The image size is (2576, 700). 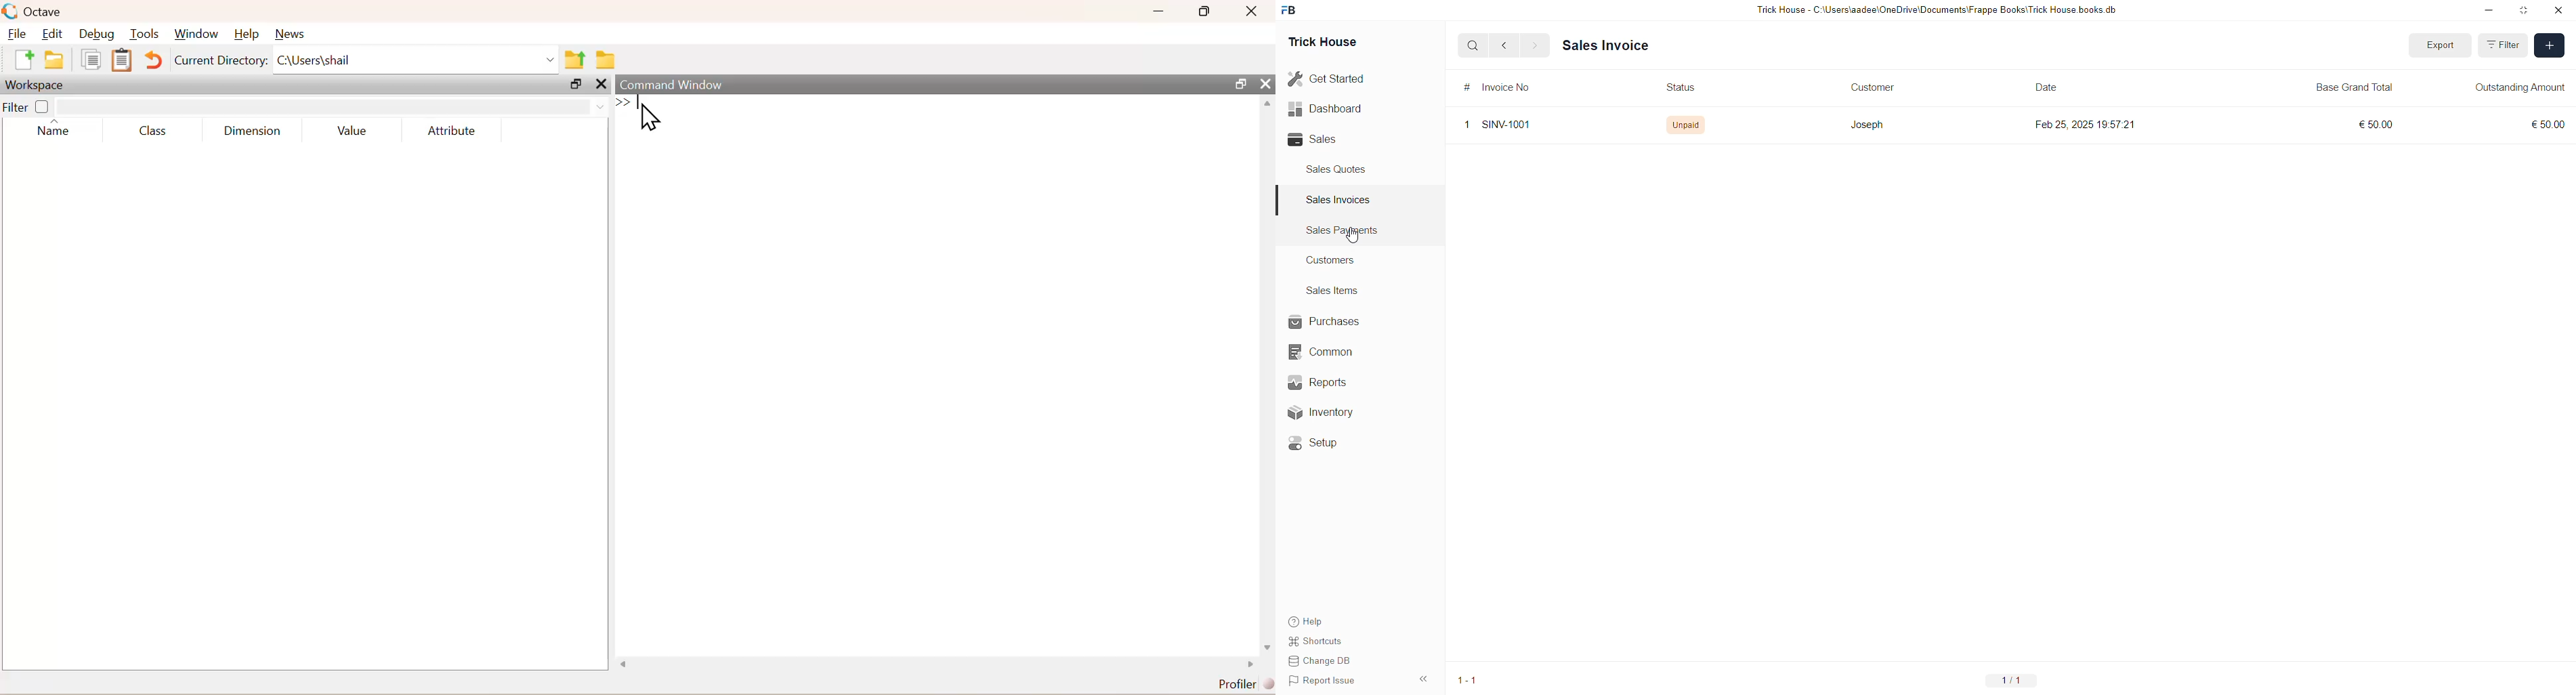 What do you see at coordinates (2047, 87) in the screenshot?
I see `Date` at bounding box center [2047, 87].